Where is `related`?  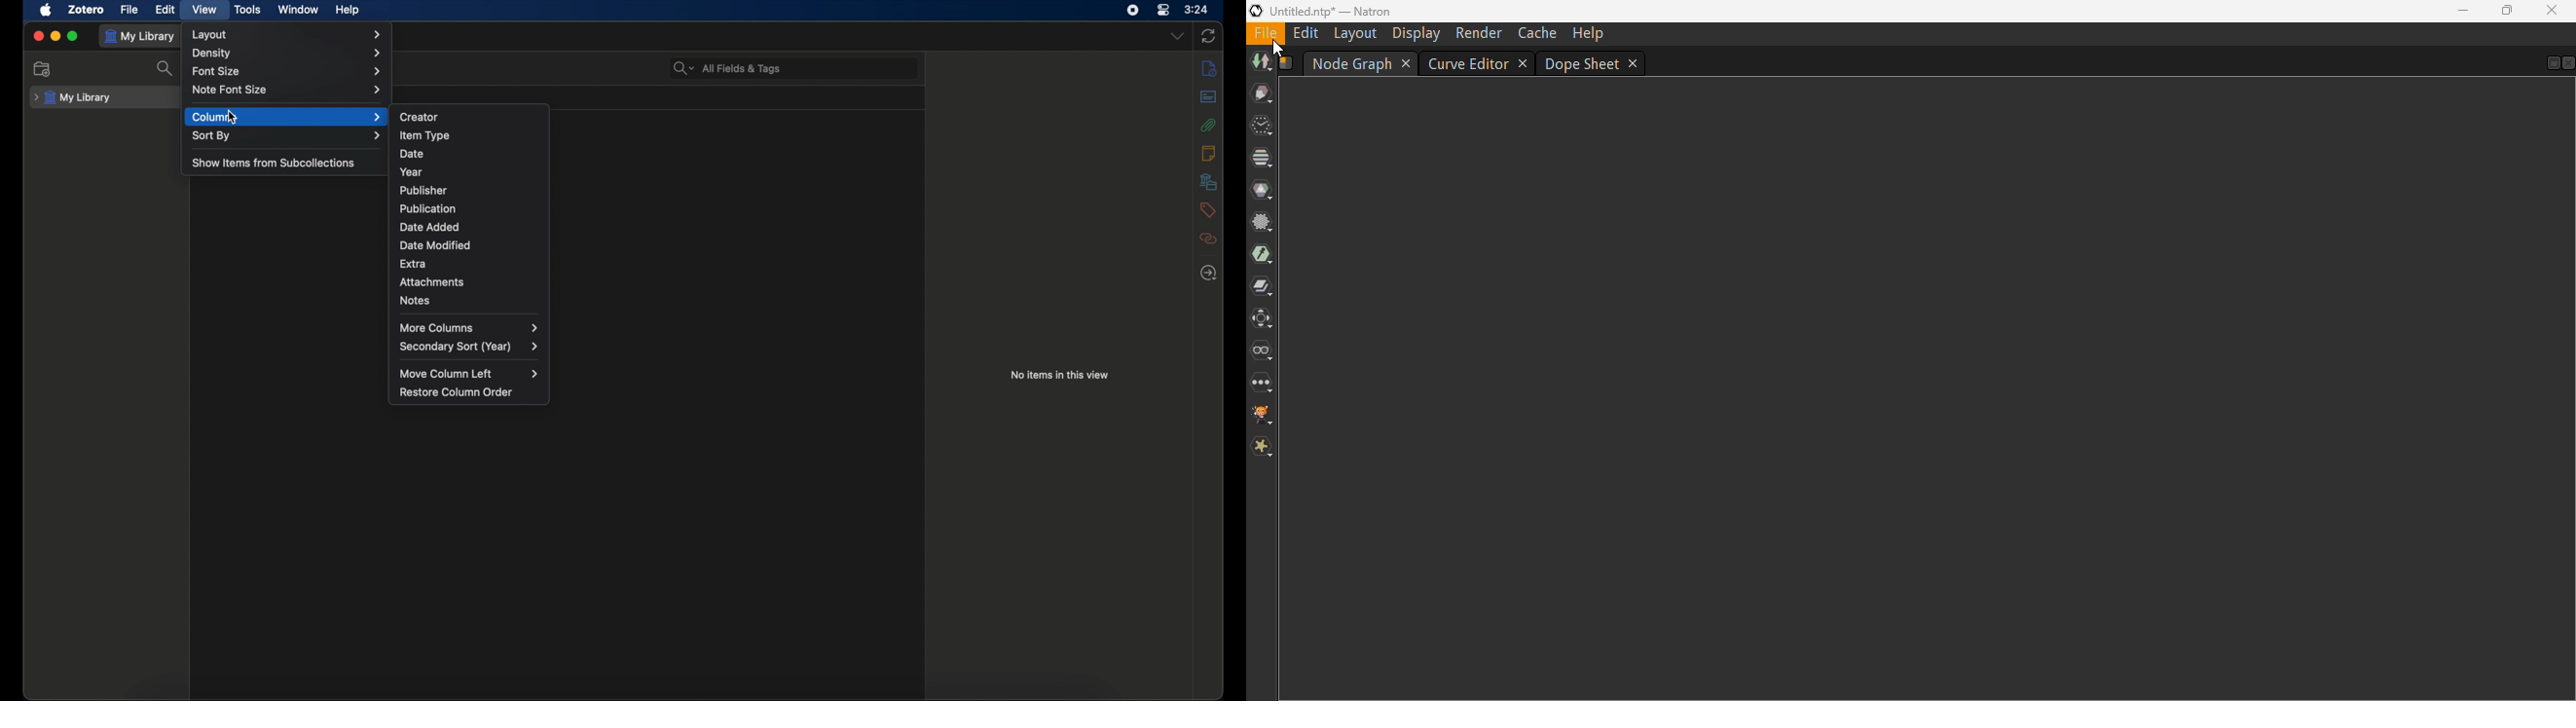 related is located at coordinates (1208, 239).